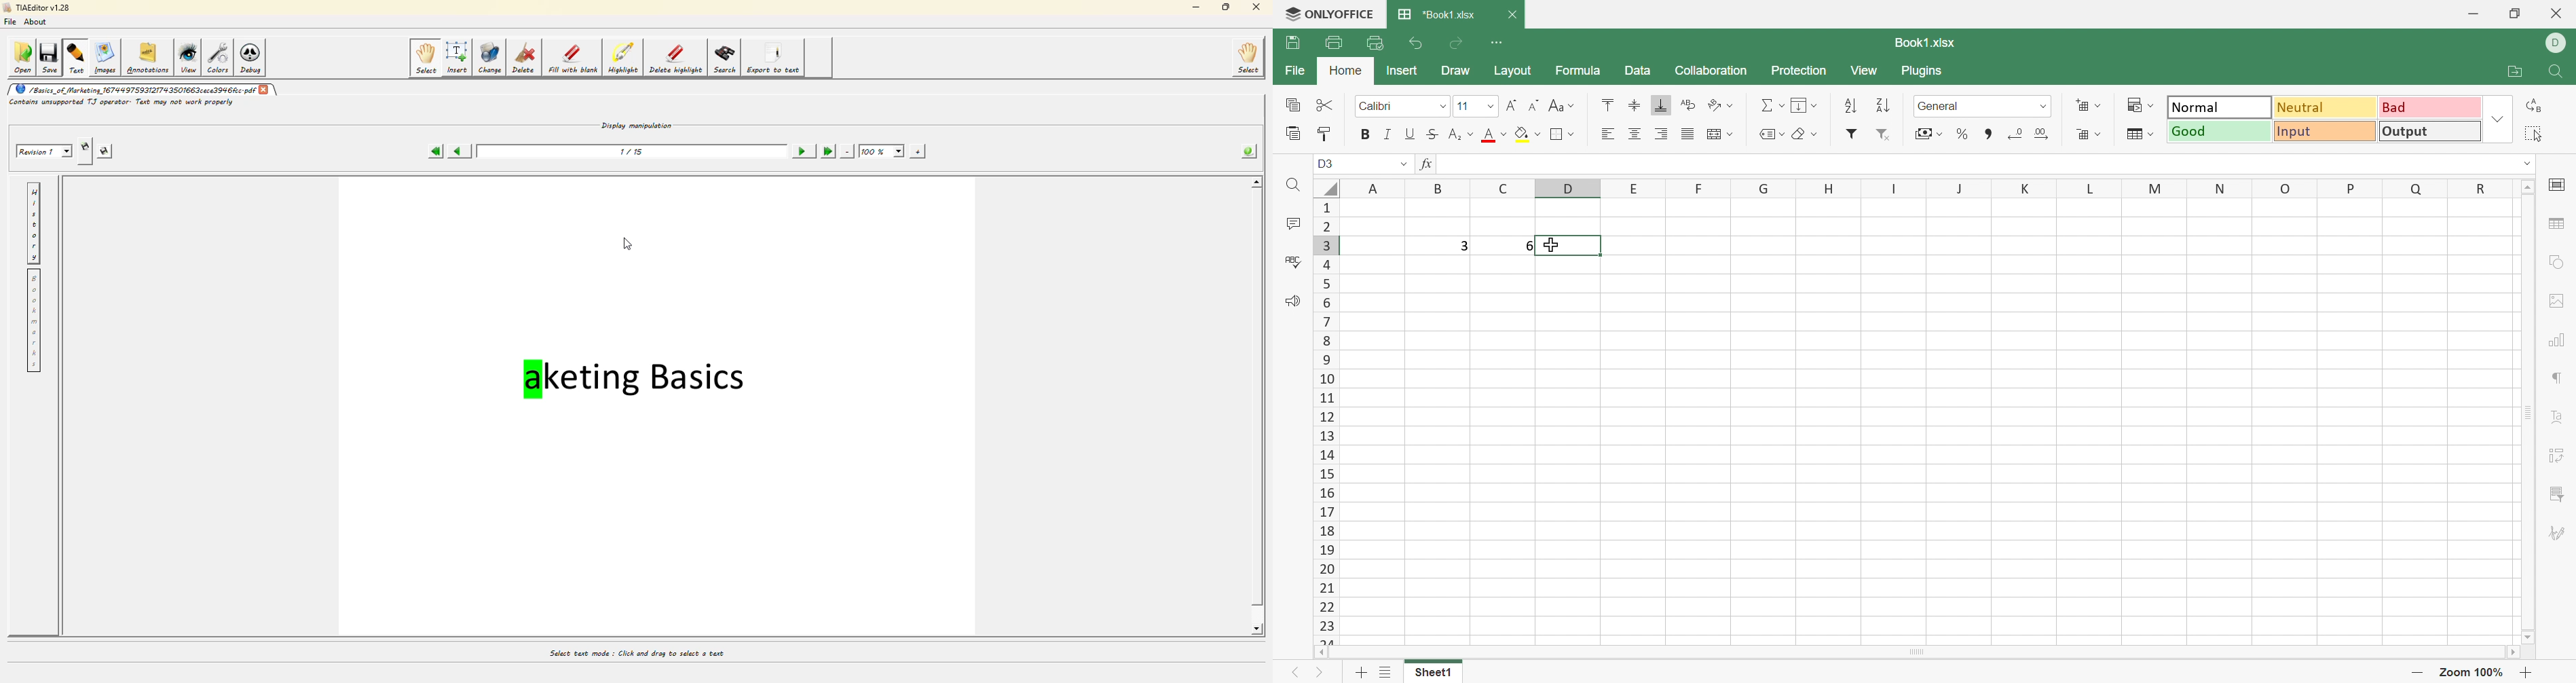 The width and height of the screenshot is (2576, 700). Describe the element at coordinates (1440, 14) in the screenshot. I see `*Book1.xlsx` at that location.